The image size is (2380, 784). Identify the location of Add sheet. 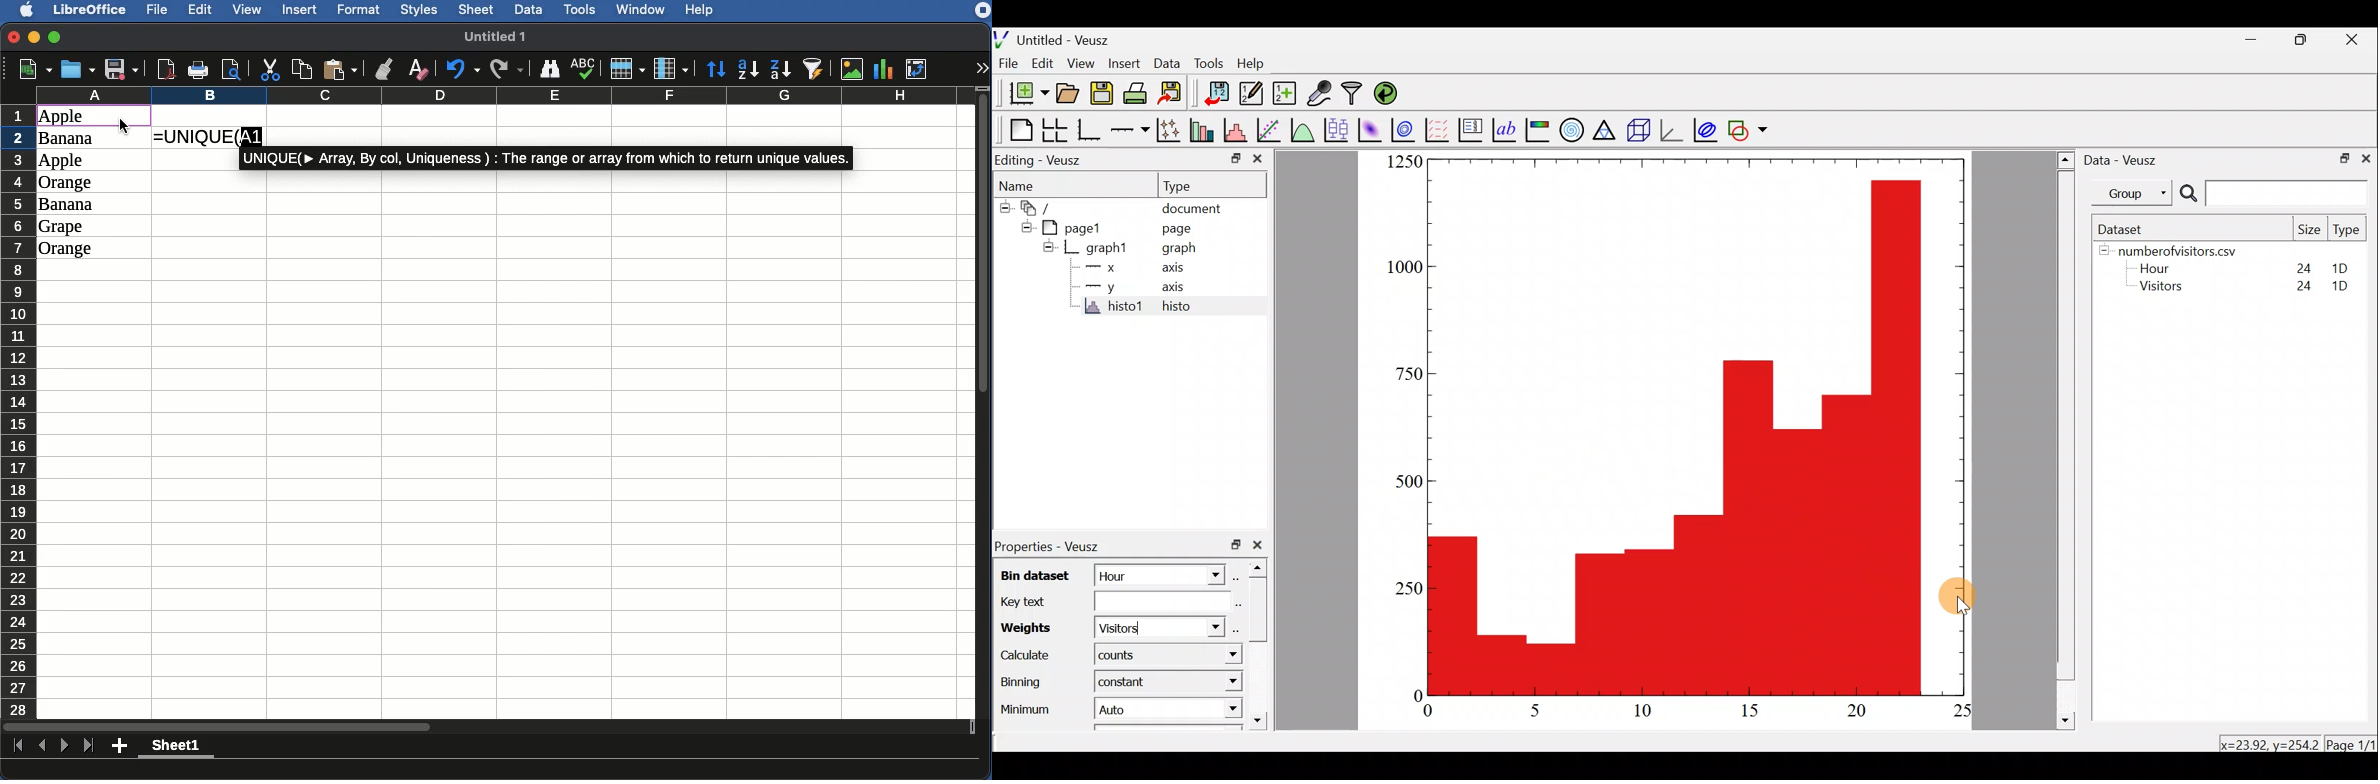
(120, 748).